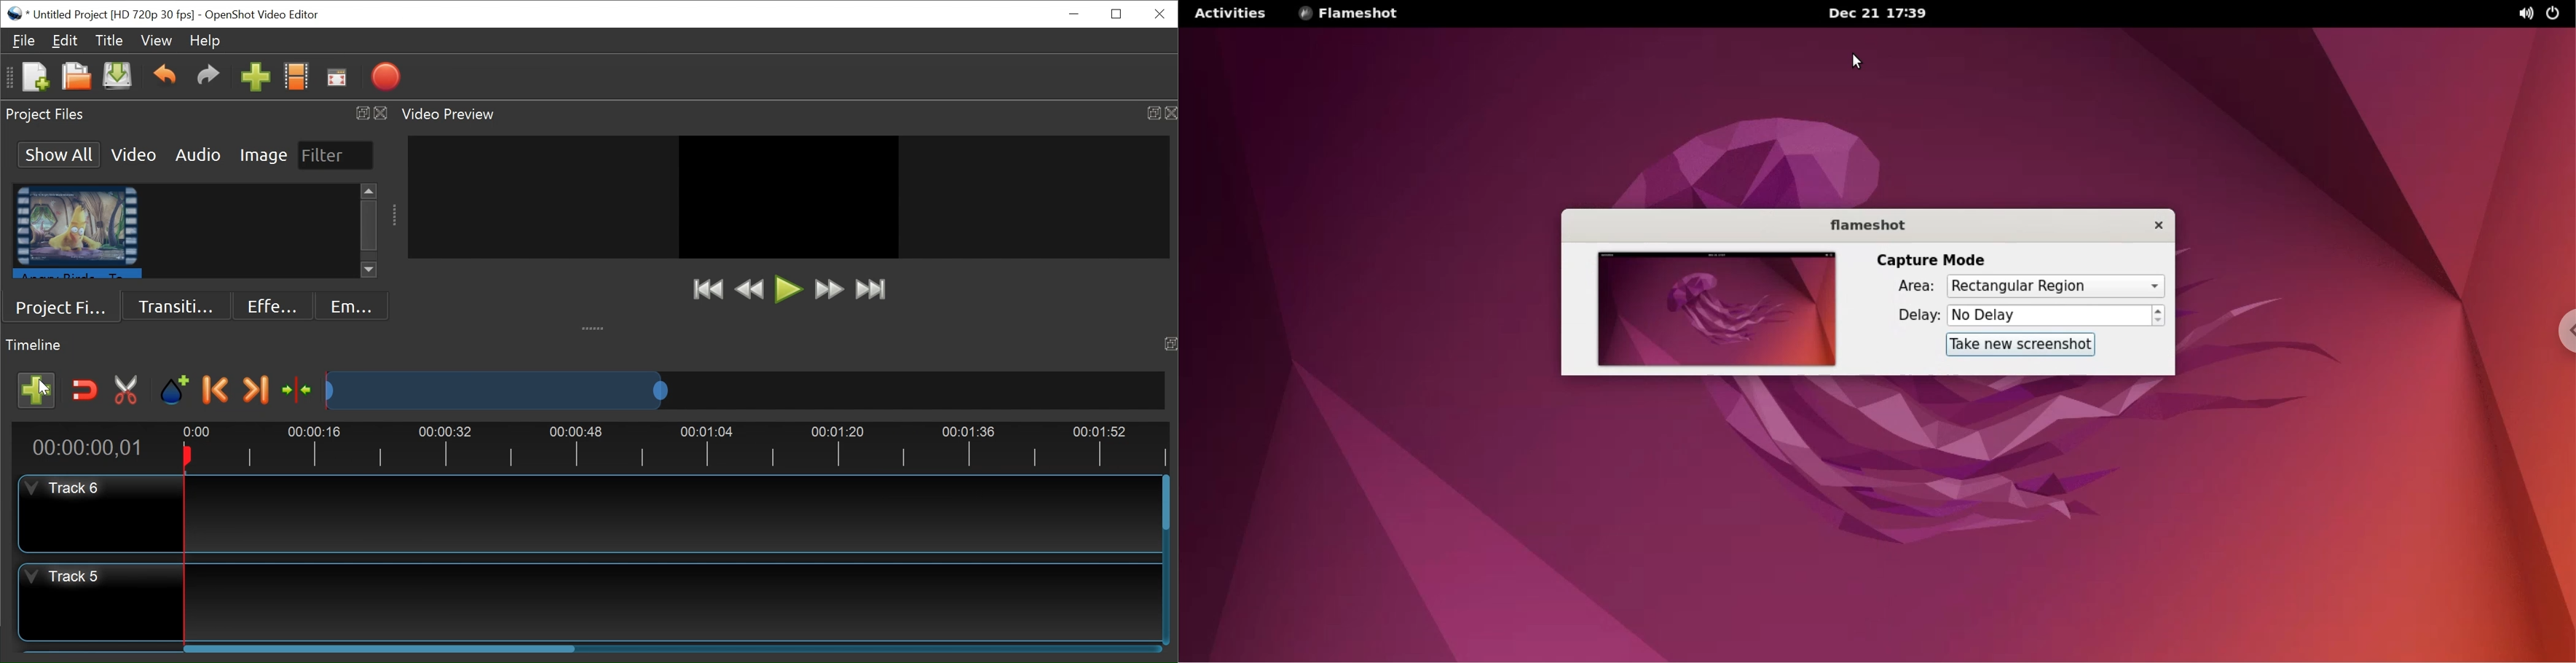 The height and width of the screenshot is (672, 2576). What do you see at coordinates (64, 39) in the screenshot?
I see `Edit` at bounding box center [64, 39].